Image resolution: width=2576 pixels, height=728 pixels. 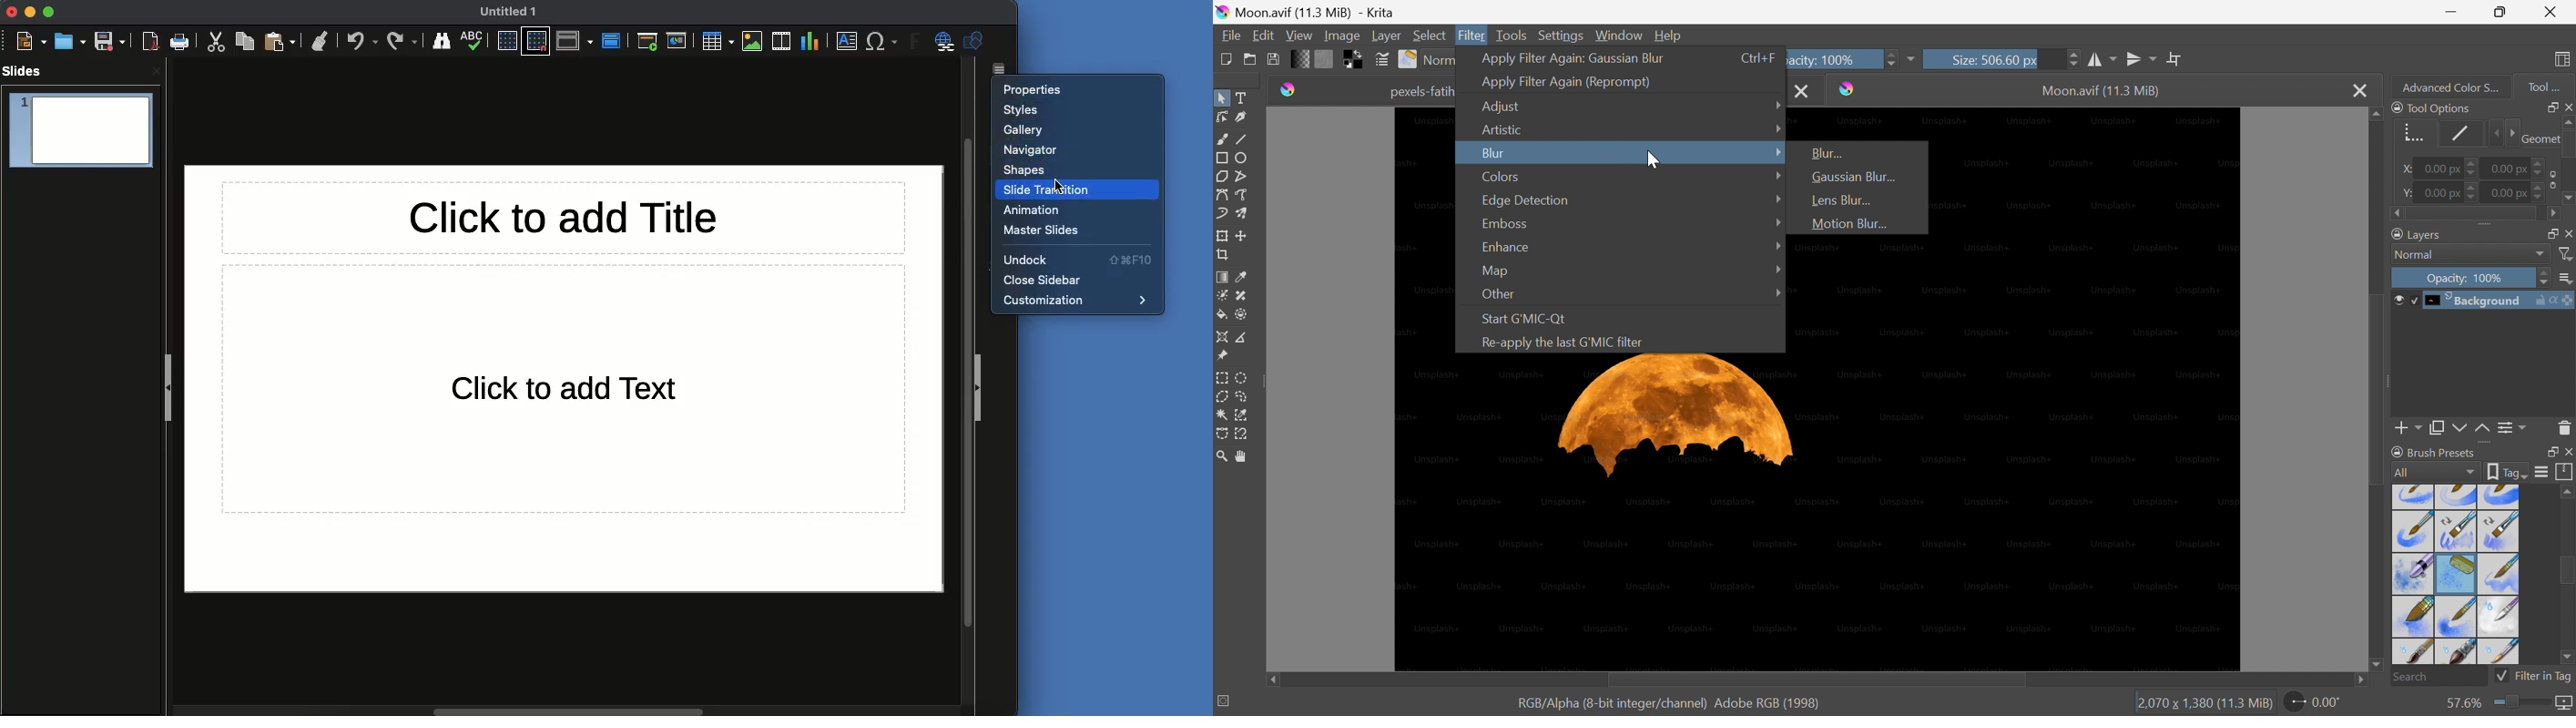 What do you see at coordinates (985, 388) in the screenshot?
I see `Collapse` at bounding box center [985, 388].